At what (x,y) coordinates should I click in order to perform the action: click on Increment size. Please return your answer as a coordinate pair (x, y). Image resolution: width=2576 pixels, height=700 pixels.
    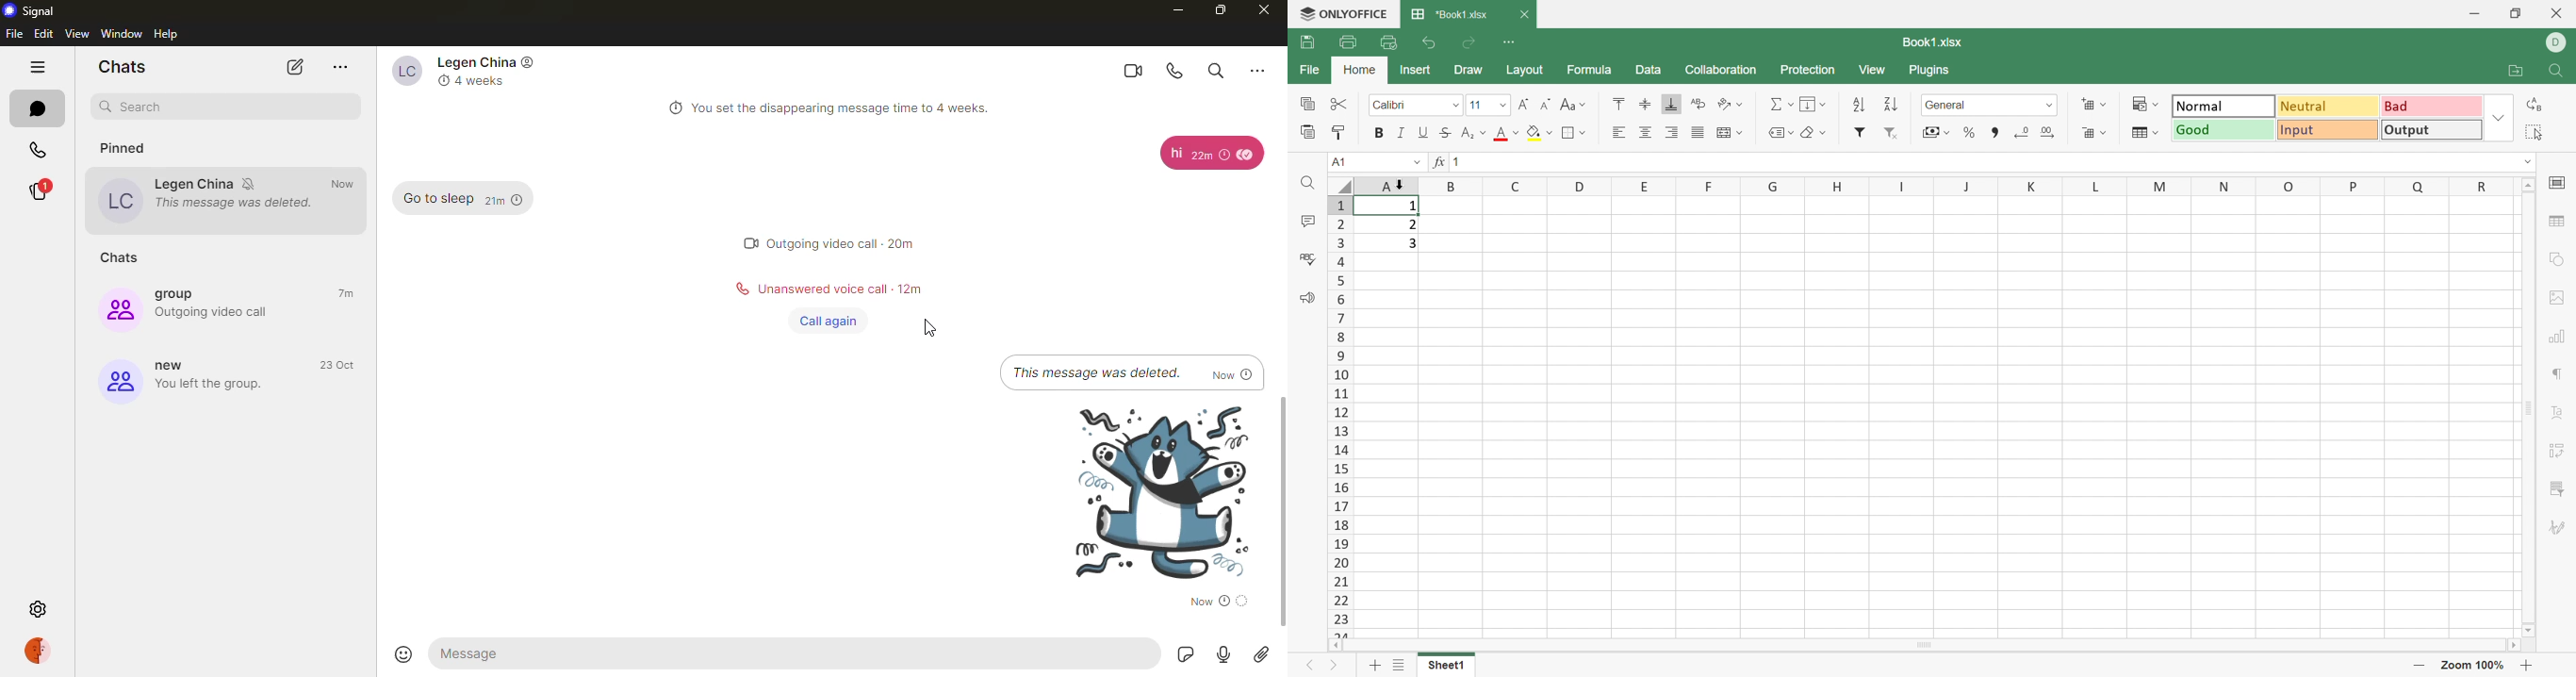
    Looking at the image, I should click on (1547, 103).